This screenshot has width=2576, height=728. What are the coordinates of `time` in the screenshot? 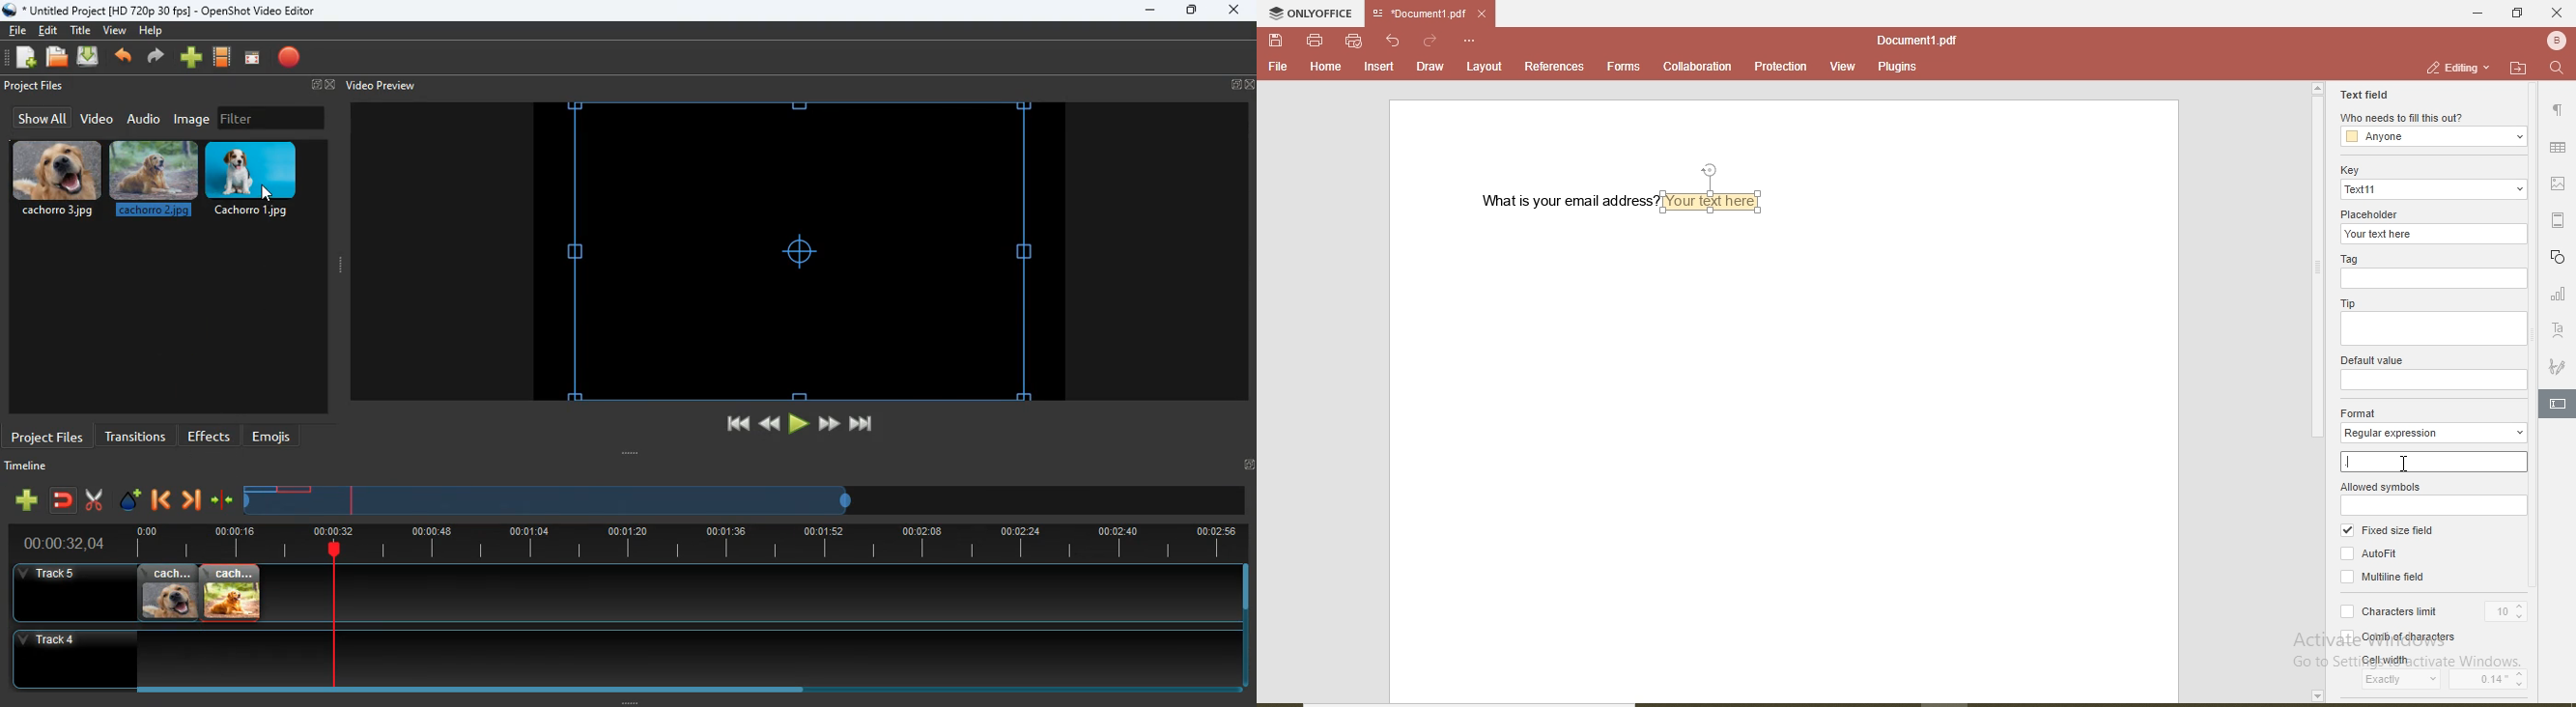 It's located at (56, 543).